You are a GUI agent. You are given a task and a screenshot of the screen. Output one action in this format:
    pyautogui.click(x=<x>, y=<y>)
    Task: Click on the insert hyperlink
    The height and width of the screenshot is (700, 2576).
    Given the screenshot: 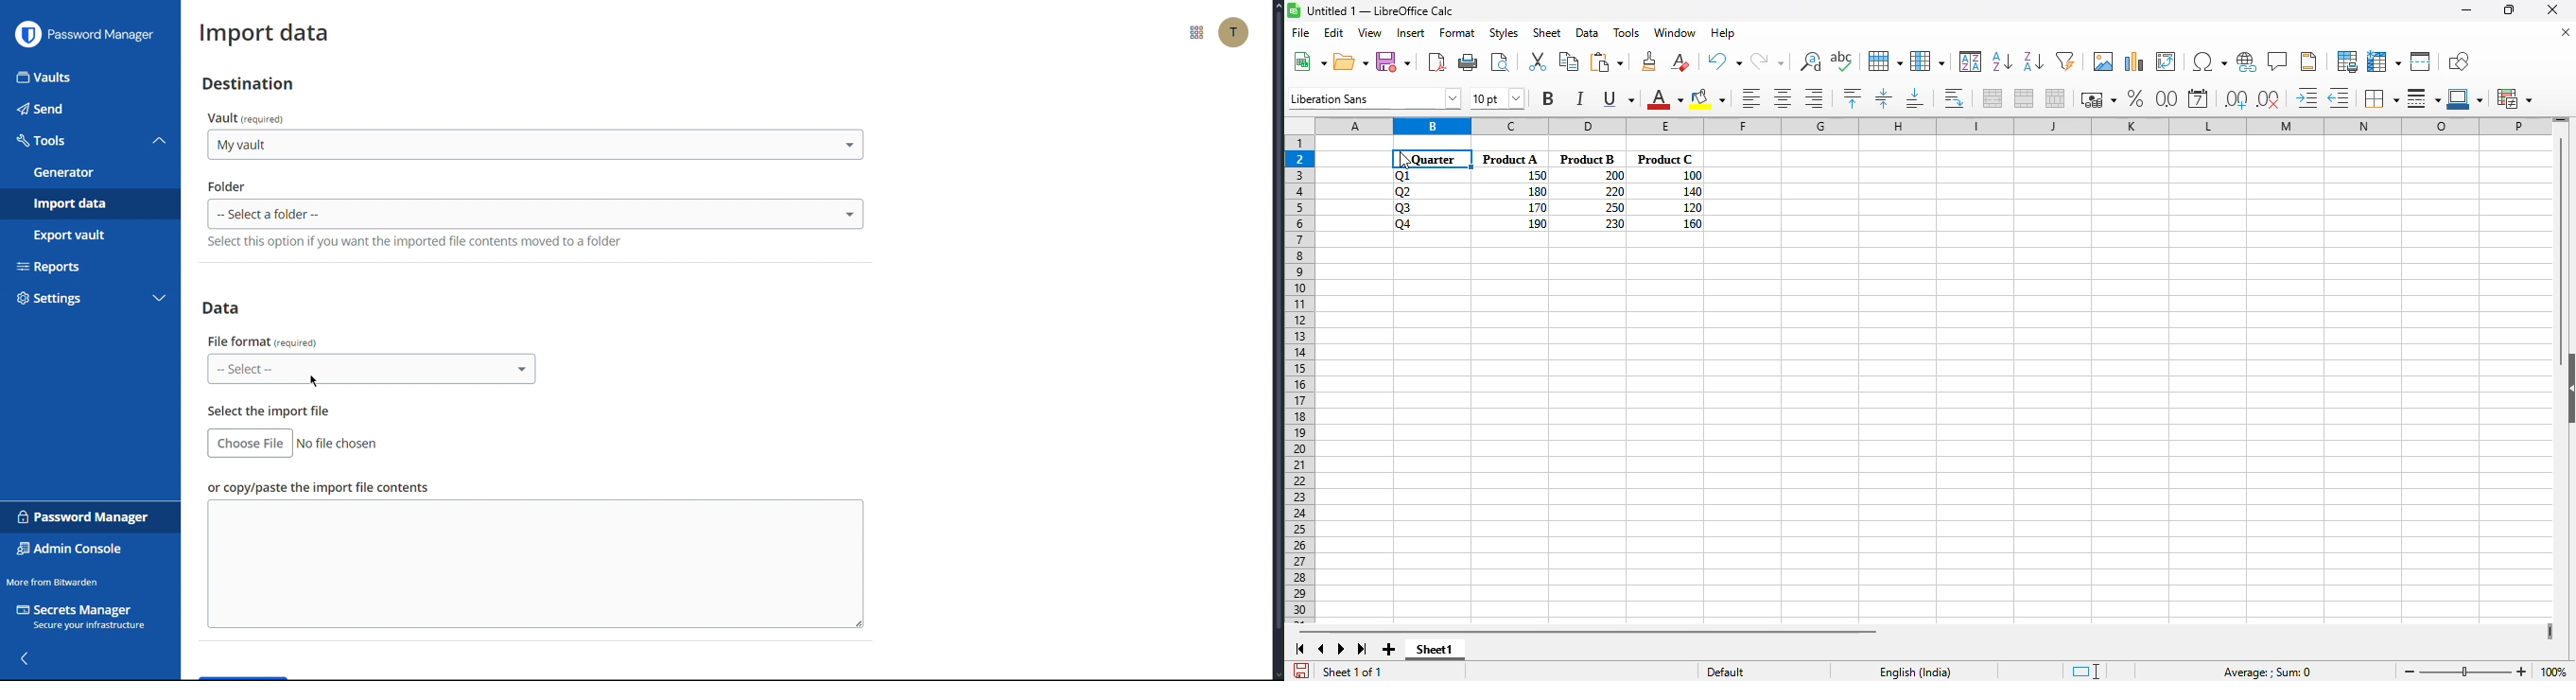 What is the action you would take?
    pyautogui.click(x=2247, y=62)
    